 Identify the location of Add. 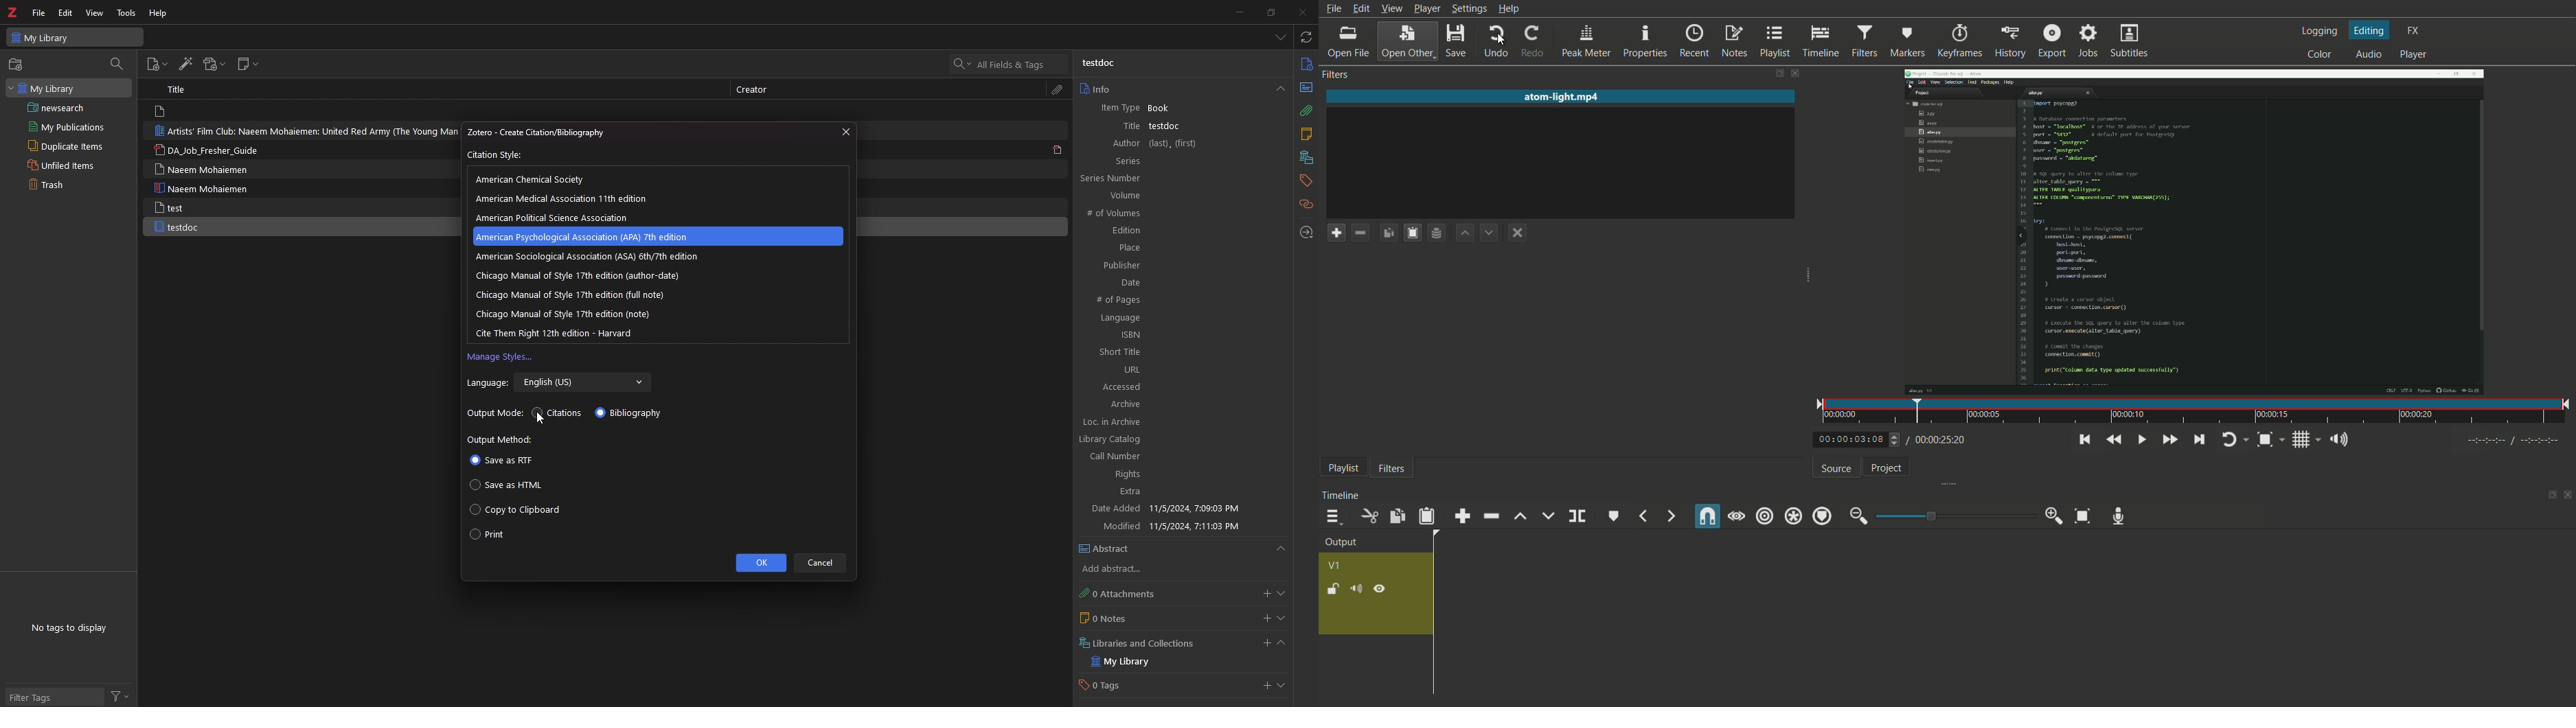
(1337, 232).